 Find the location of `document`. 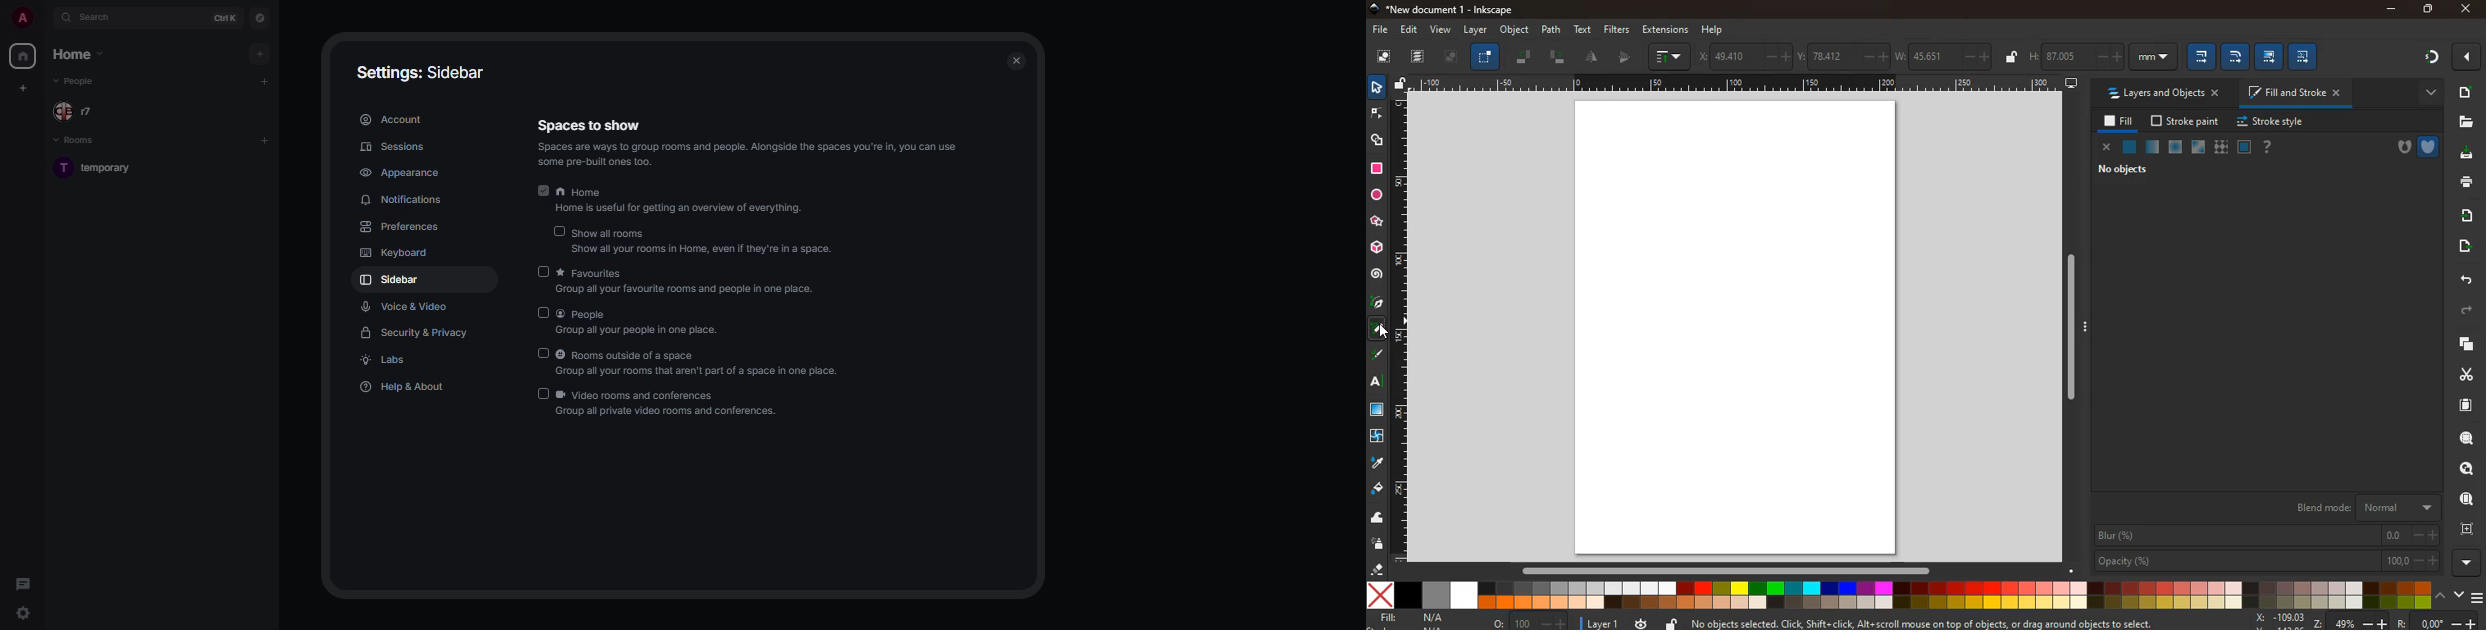

document is located at coordinates (2468, 404).